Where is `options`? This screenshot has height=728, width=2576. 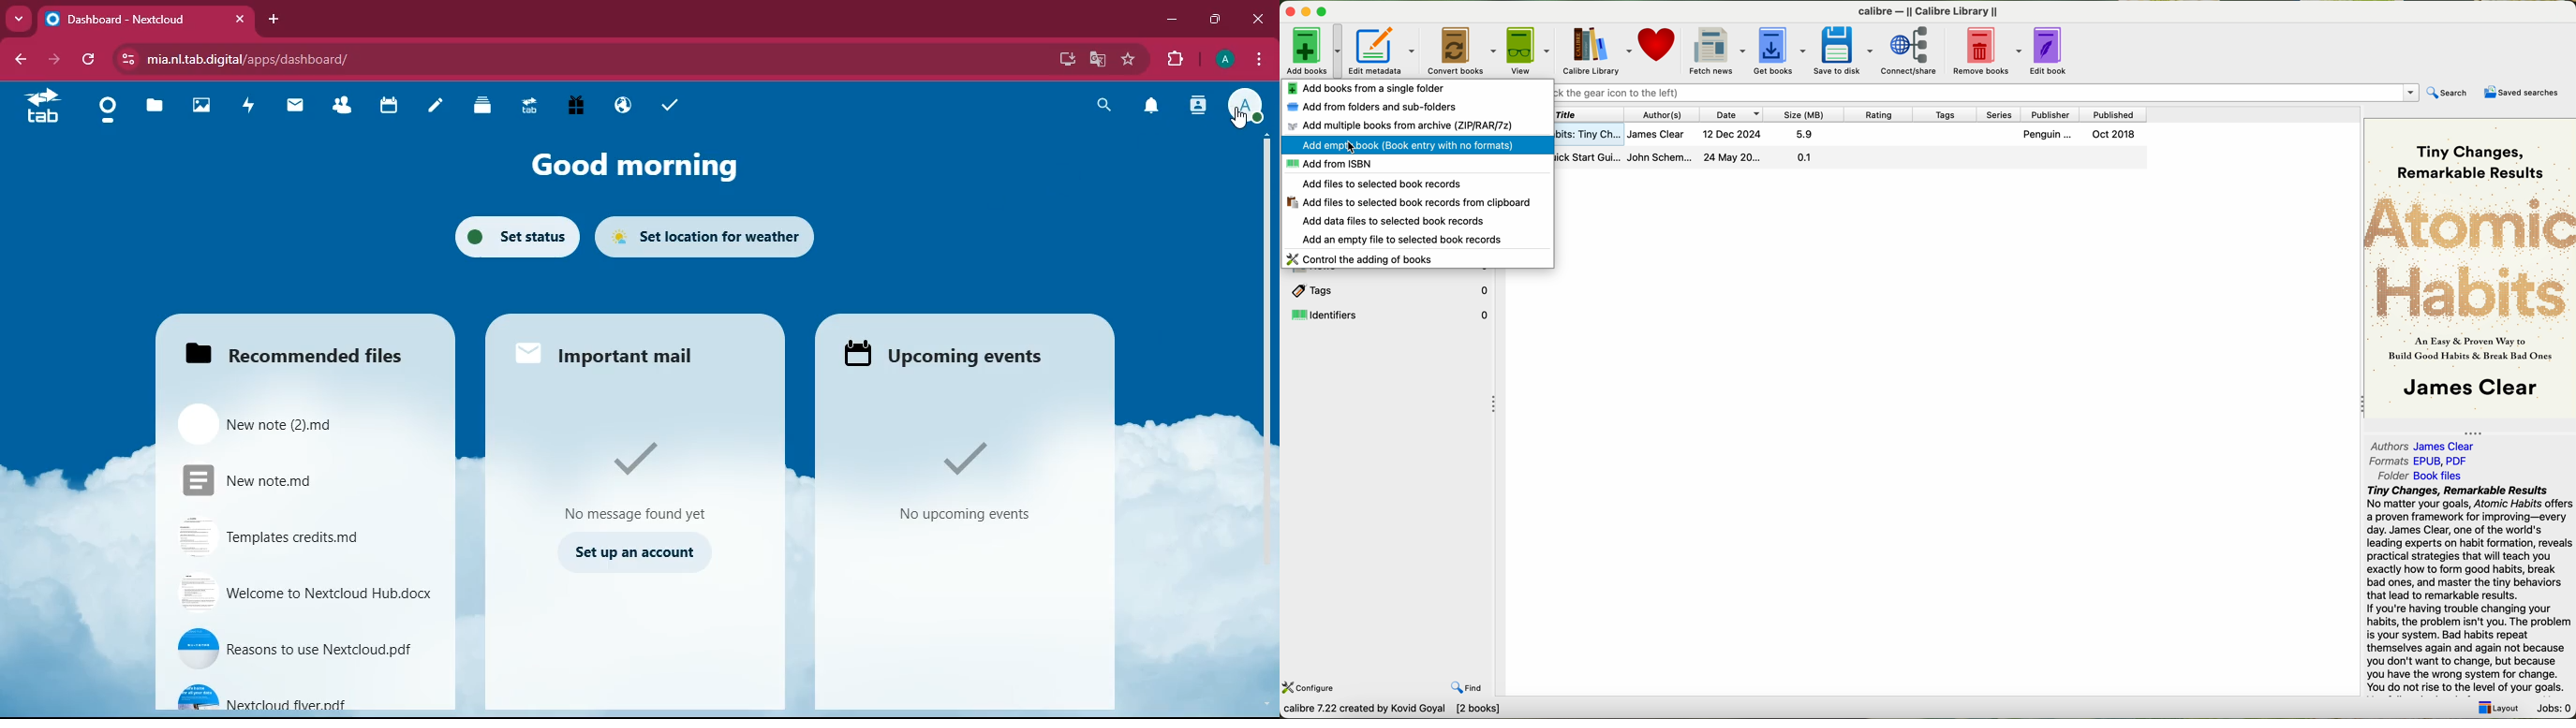 options is located at coordinates (1260, 59).